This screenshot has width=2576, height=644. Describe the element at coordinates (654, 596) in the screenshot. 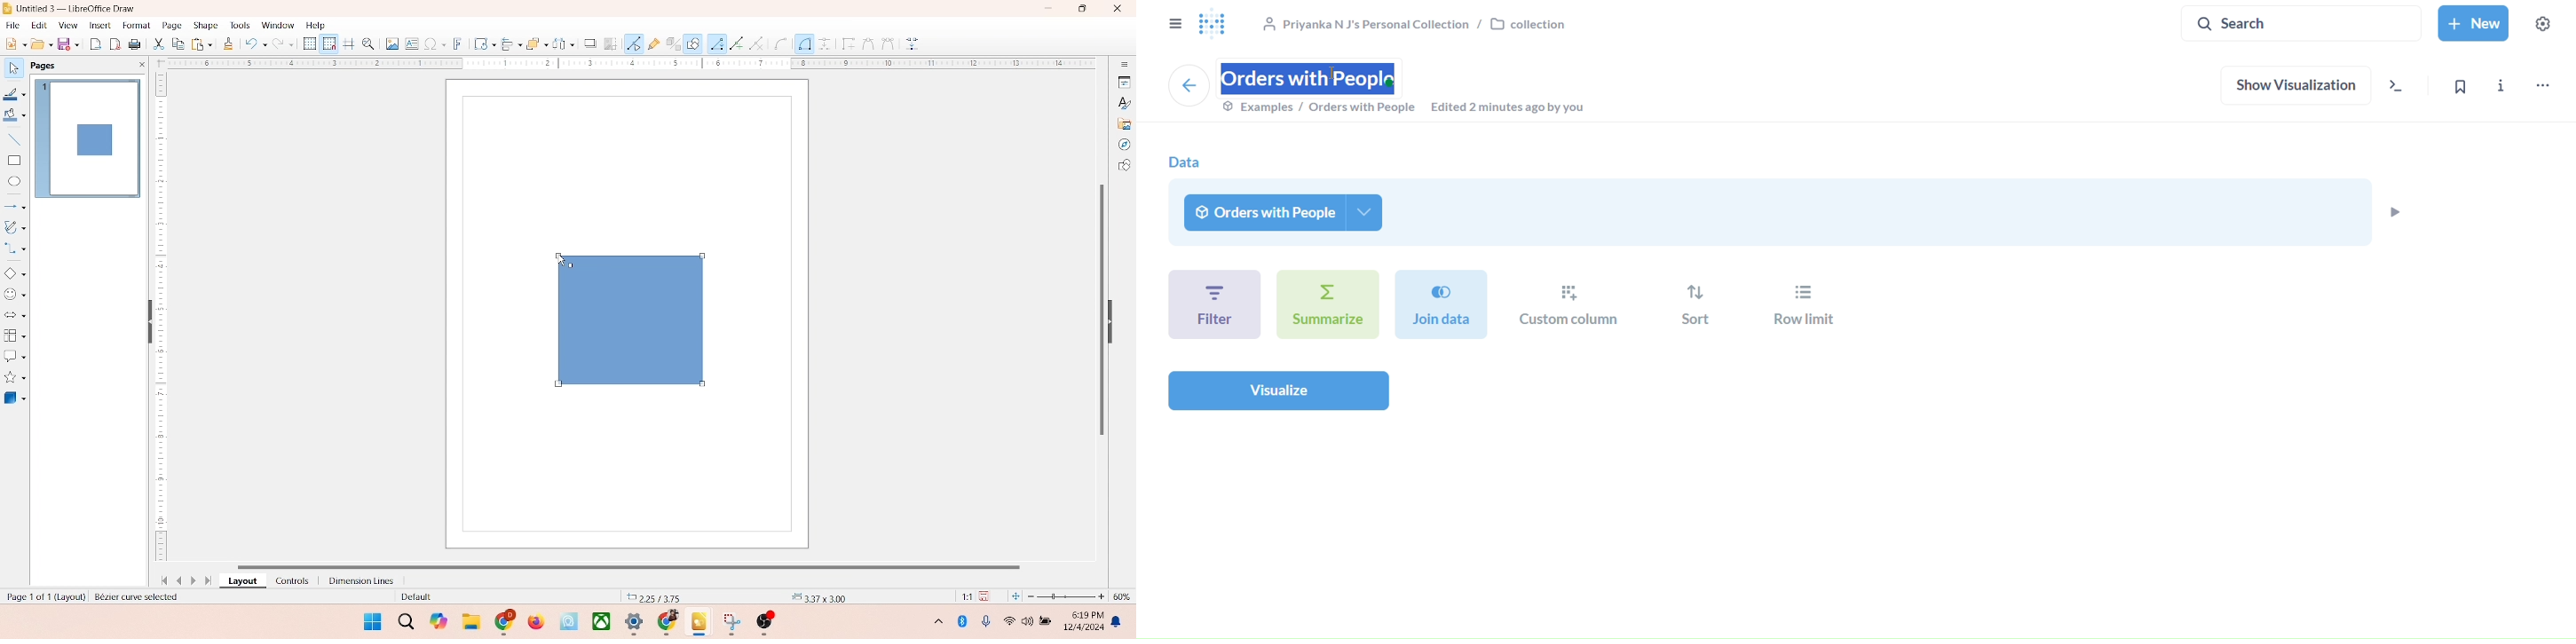

I see `coordinates` at that location.